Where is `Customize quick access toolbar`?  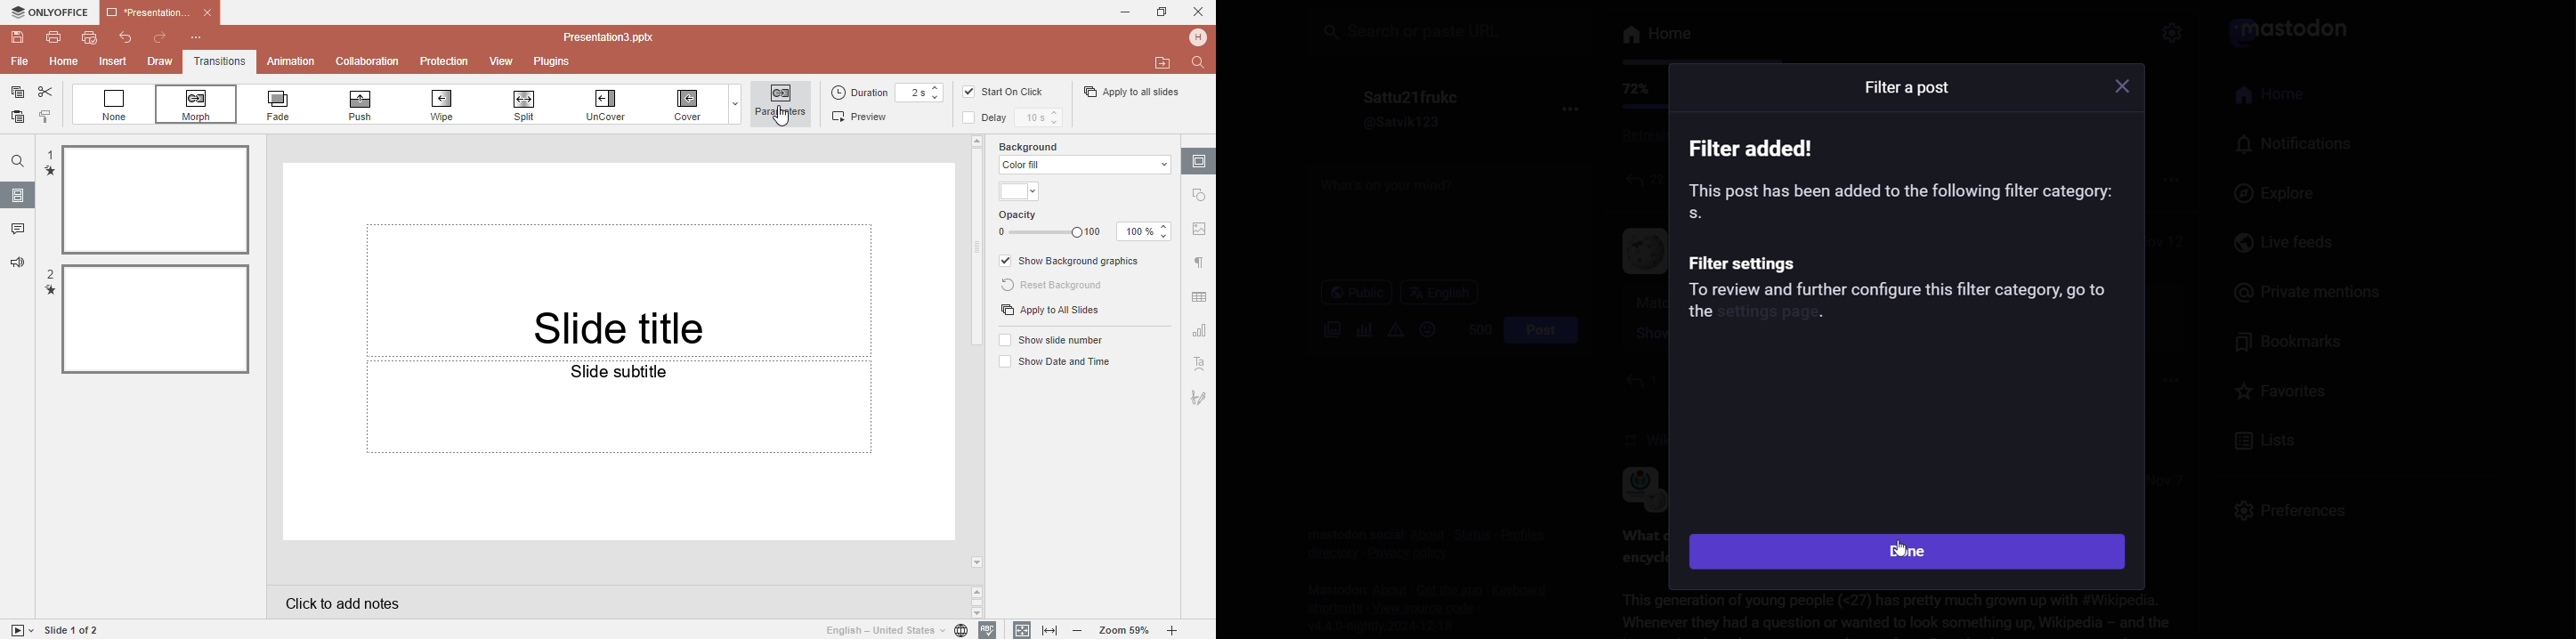 Customize quick access toolbar is located at coordinates (206, 37).